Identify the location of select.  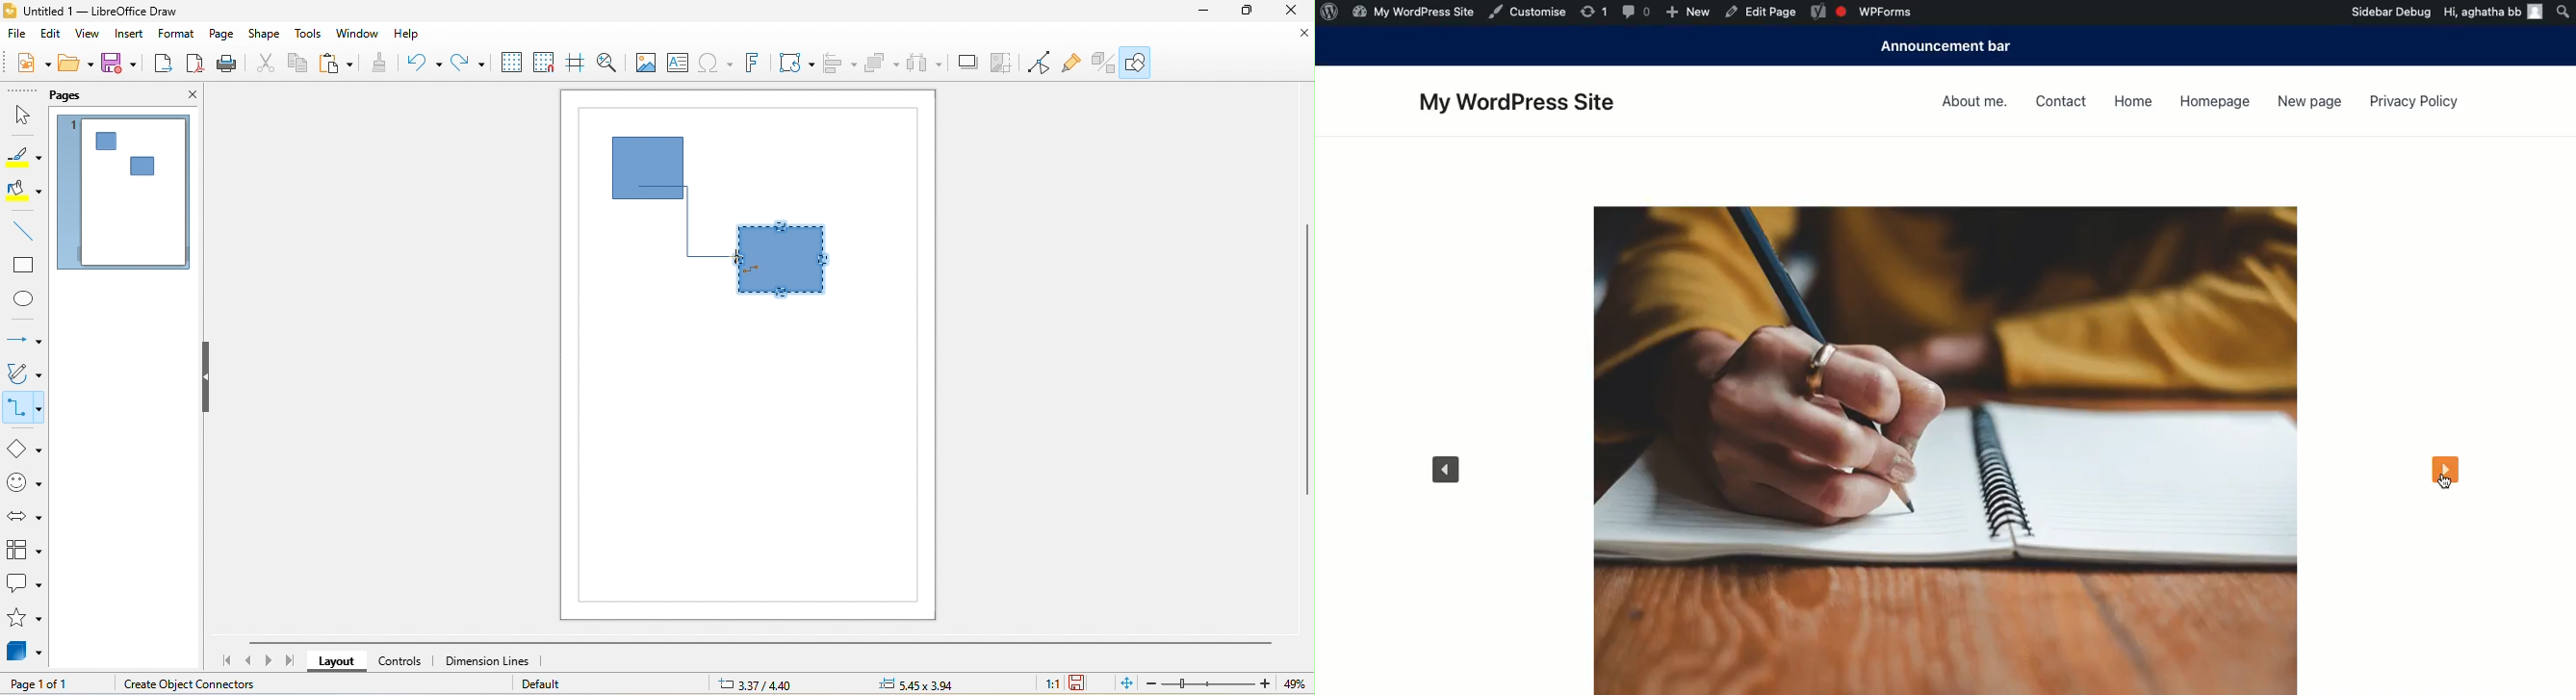
(22, 113).